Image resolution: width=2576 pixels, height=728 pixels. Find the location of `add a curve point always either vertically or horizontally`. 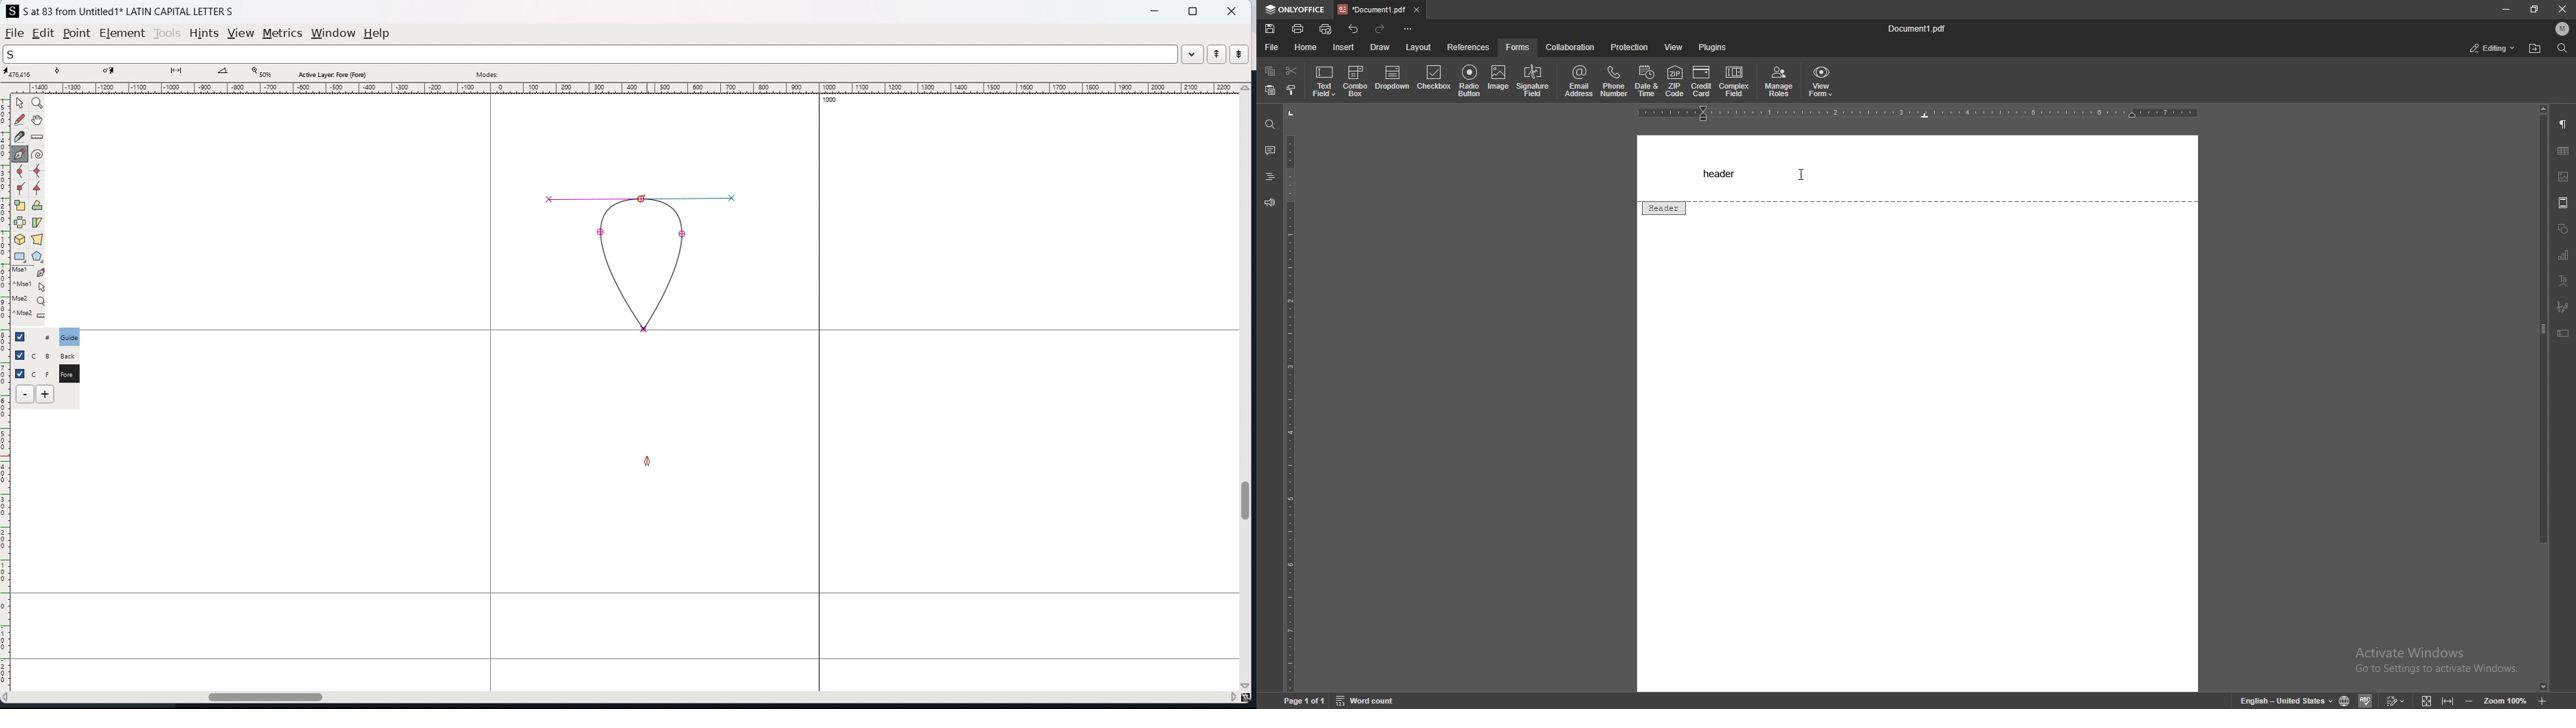

add a curve point always either vertically or horizontally is located at coordinates (38, 172).